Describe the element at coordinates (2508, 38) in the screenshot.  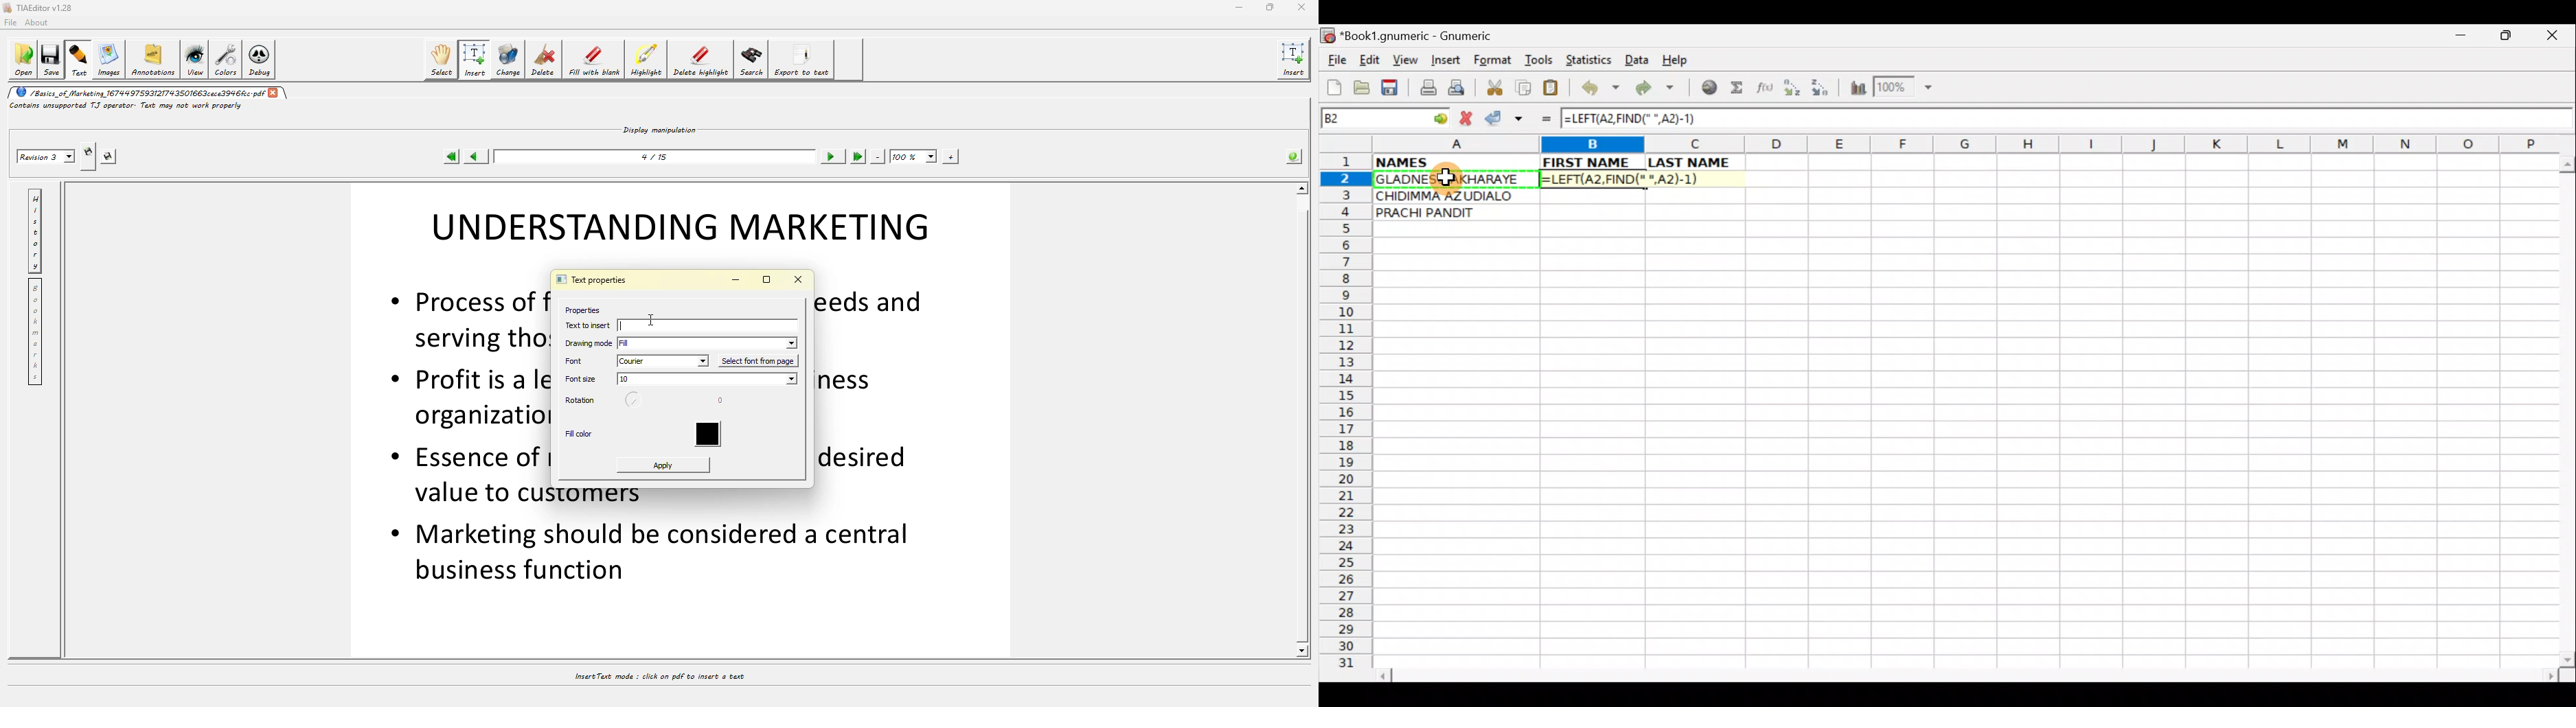
I see `Maximize` at that location.